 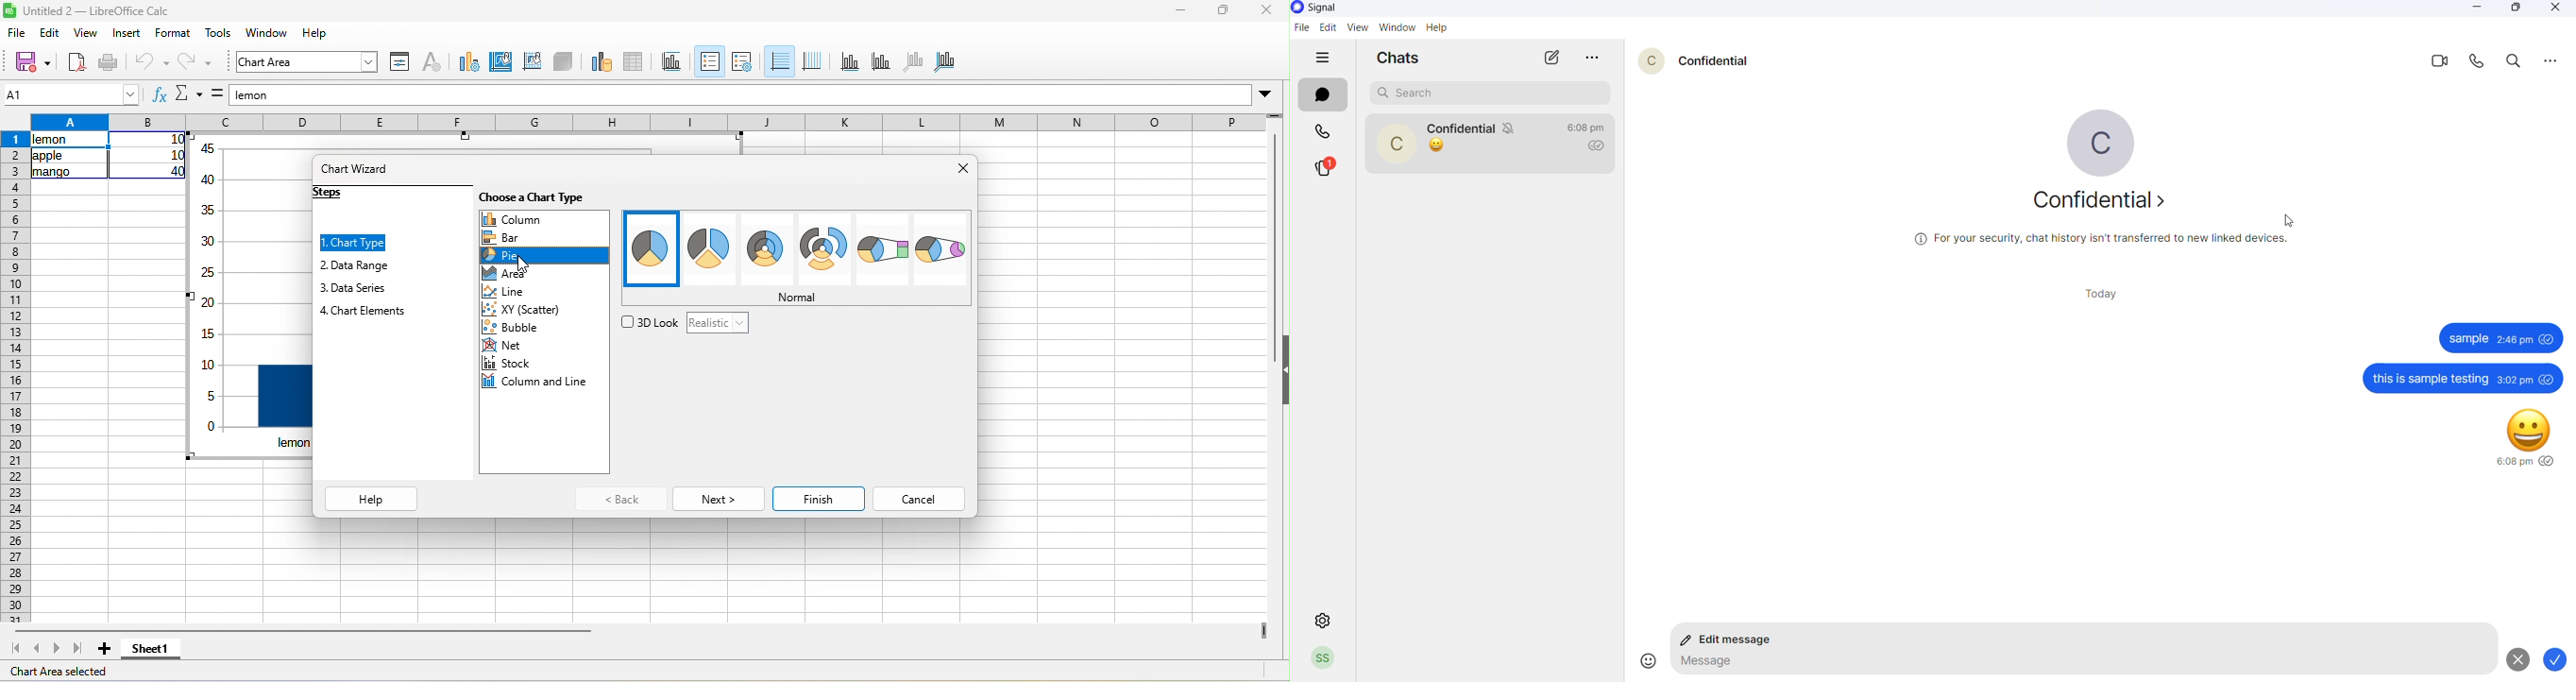 What do you see at coordinates (1327, 28) in the screenshot?
I see `edit` at bounding box center [1327, 28].